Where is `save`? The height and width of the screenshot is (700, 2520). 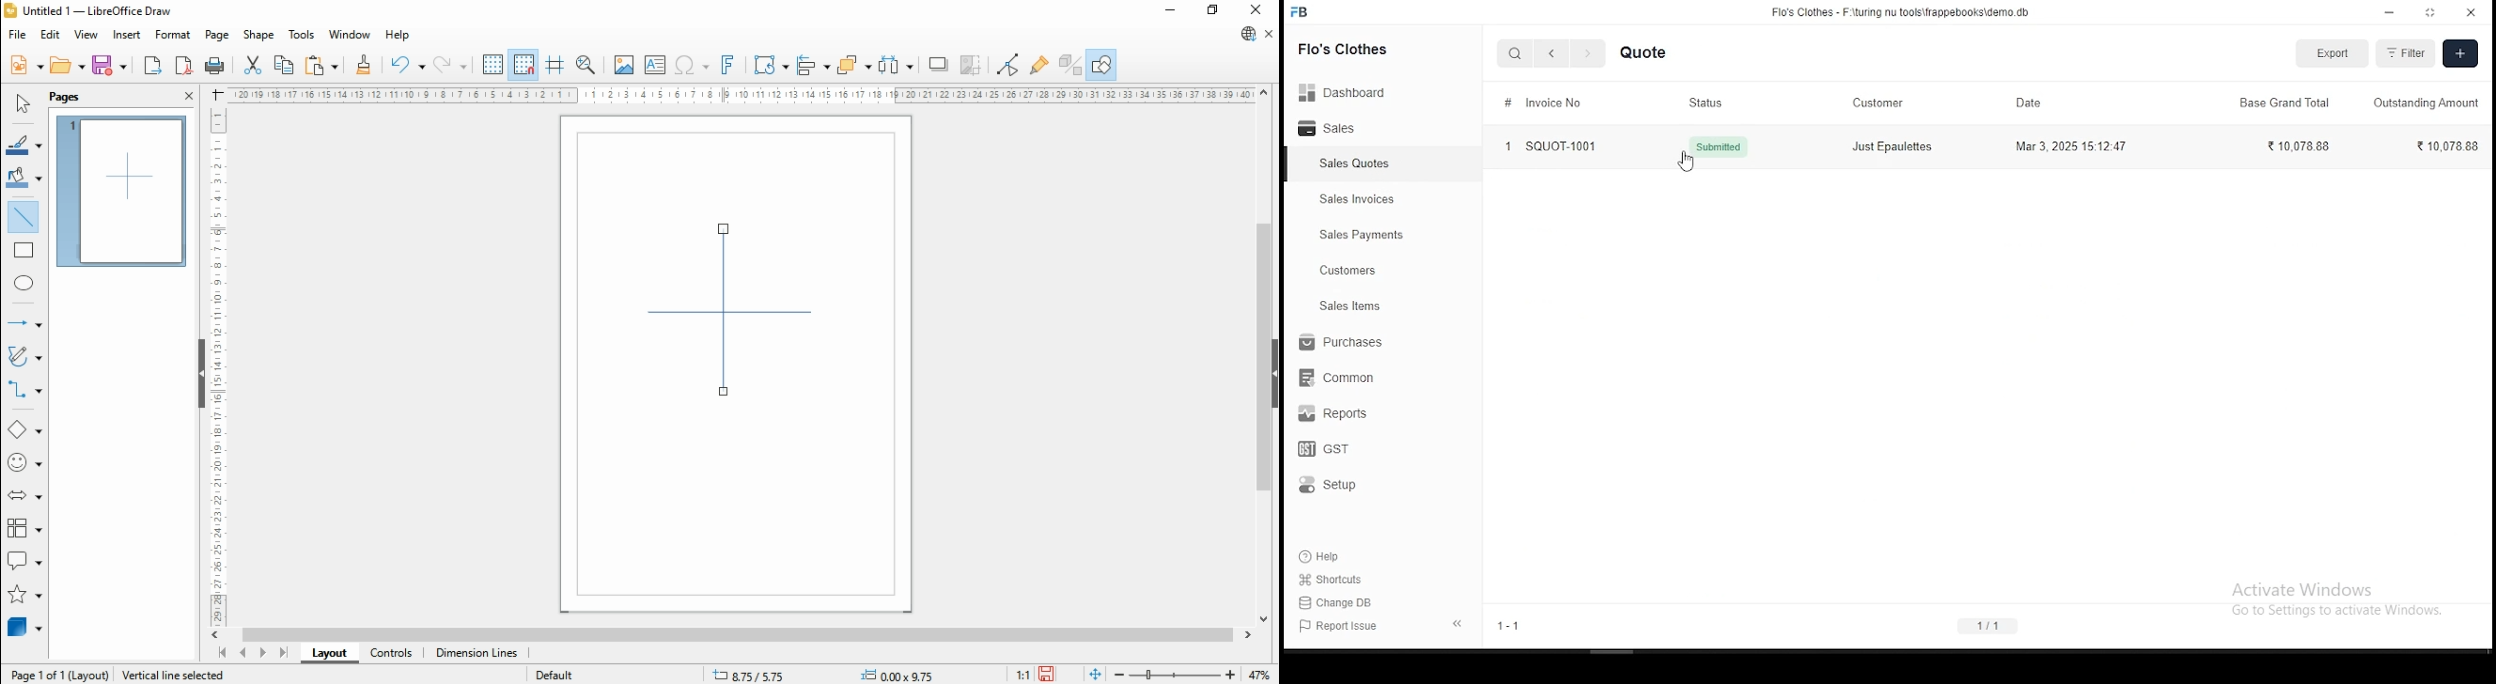 save is located at coordinates (111, 65).